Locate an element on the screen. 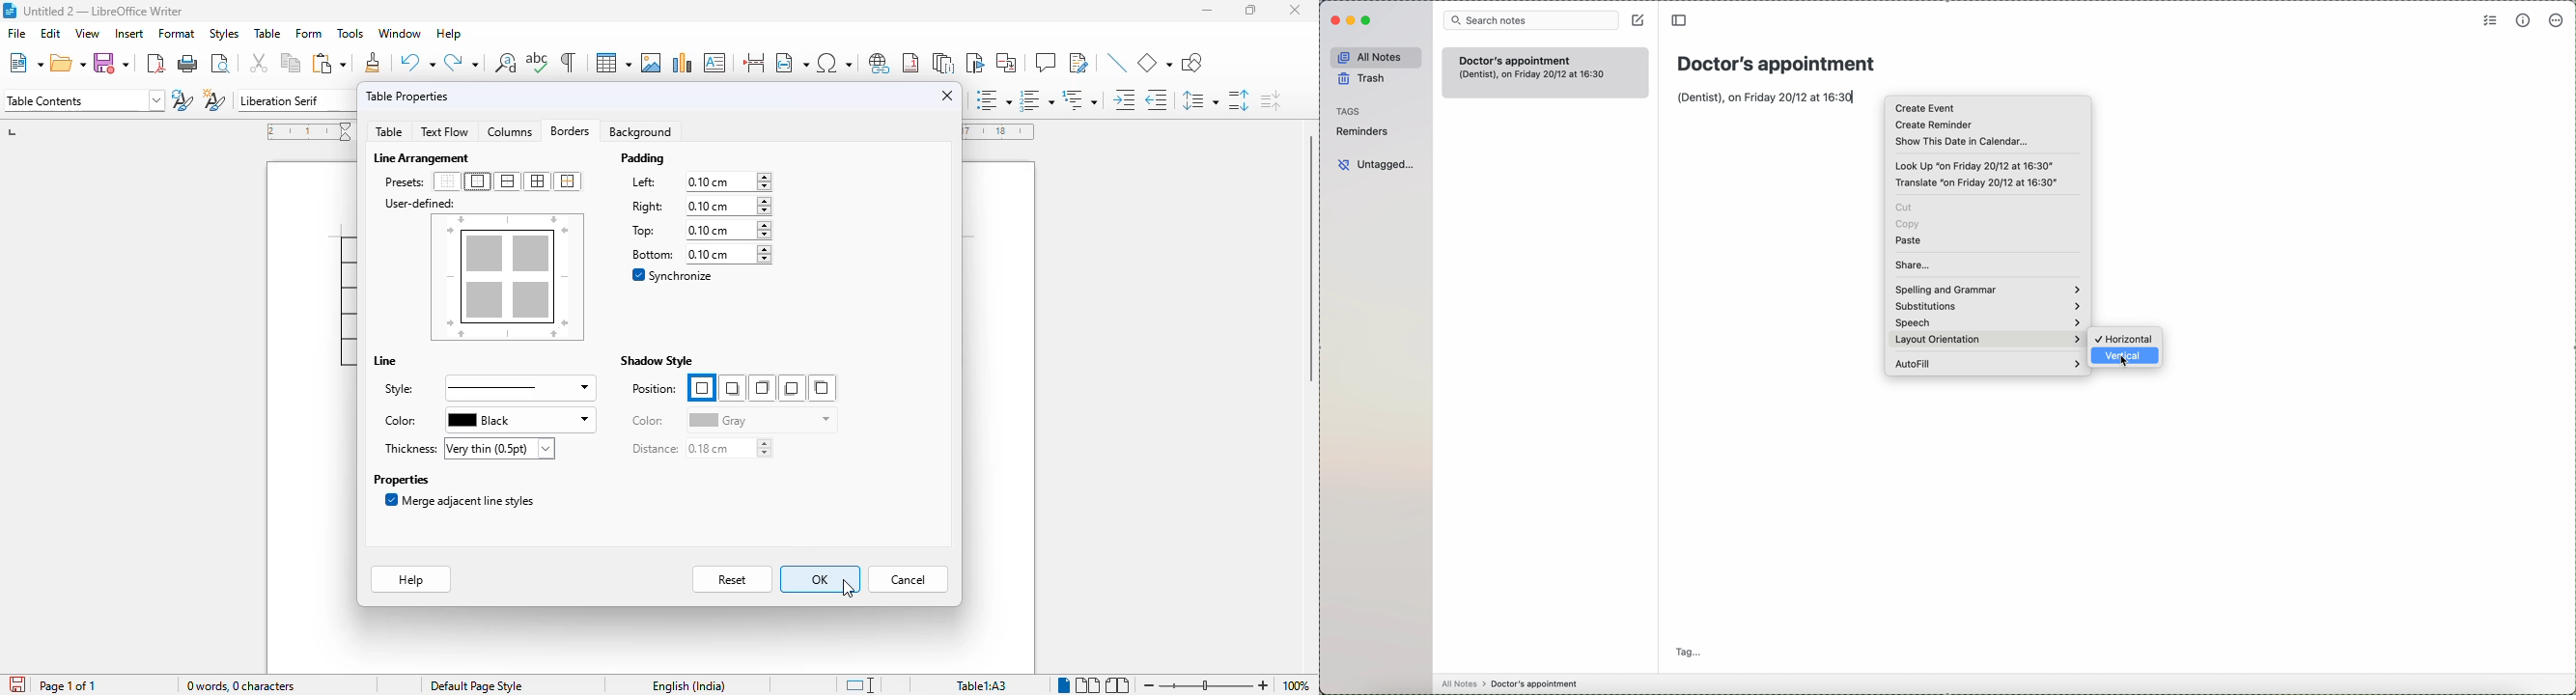  user-defined is located at coordinates (420, 204).